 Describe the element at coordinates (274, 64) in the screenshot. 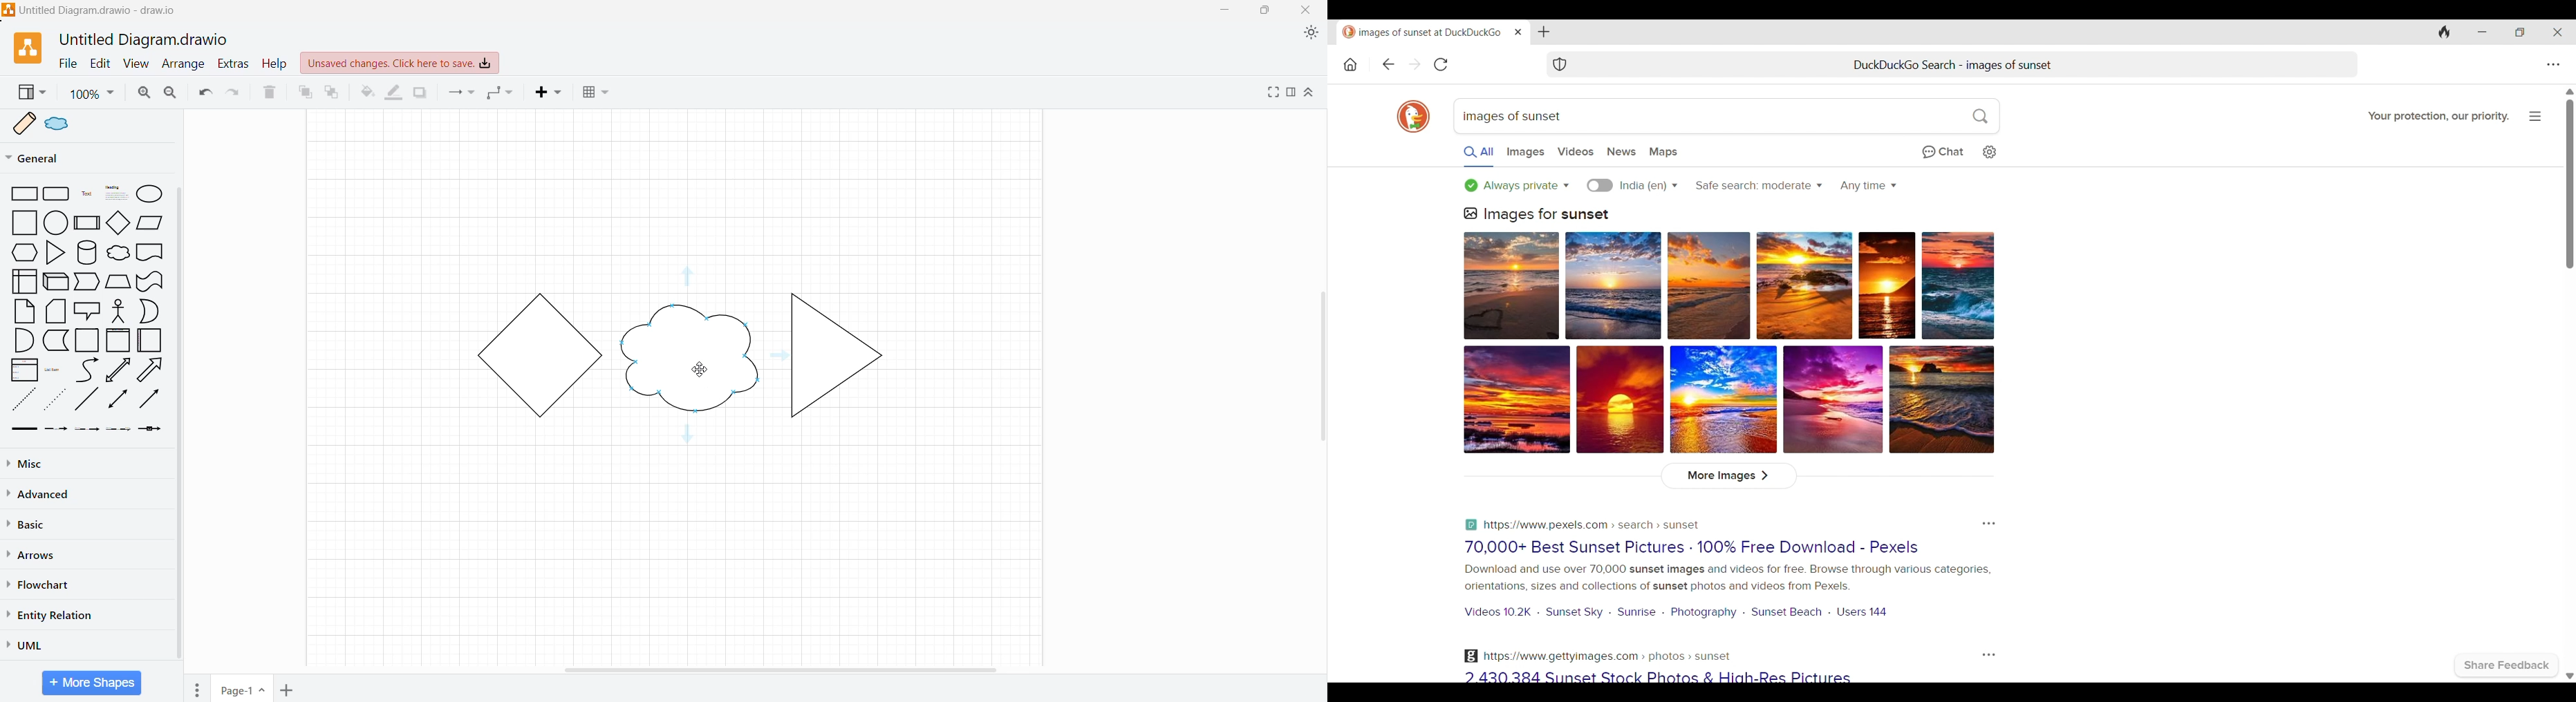

I see `Help` at that location.